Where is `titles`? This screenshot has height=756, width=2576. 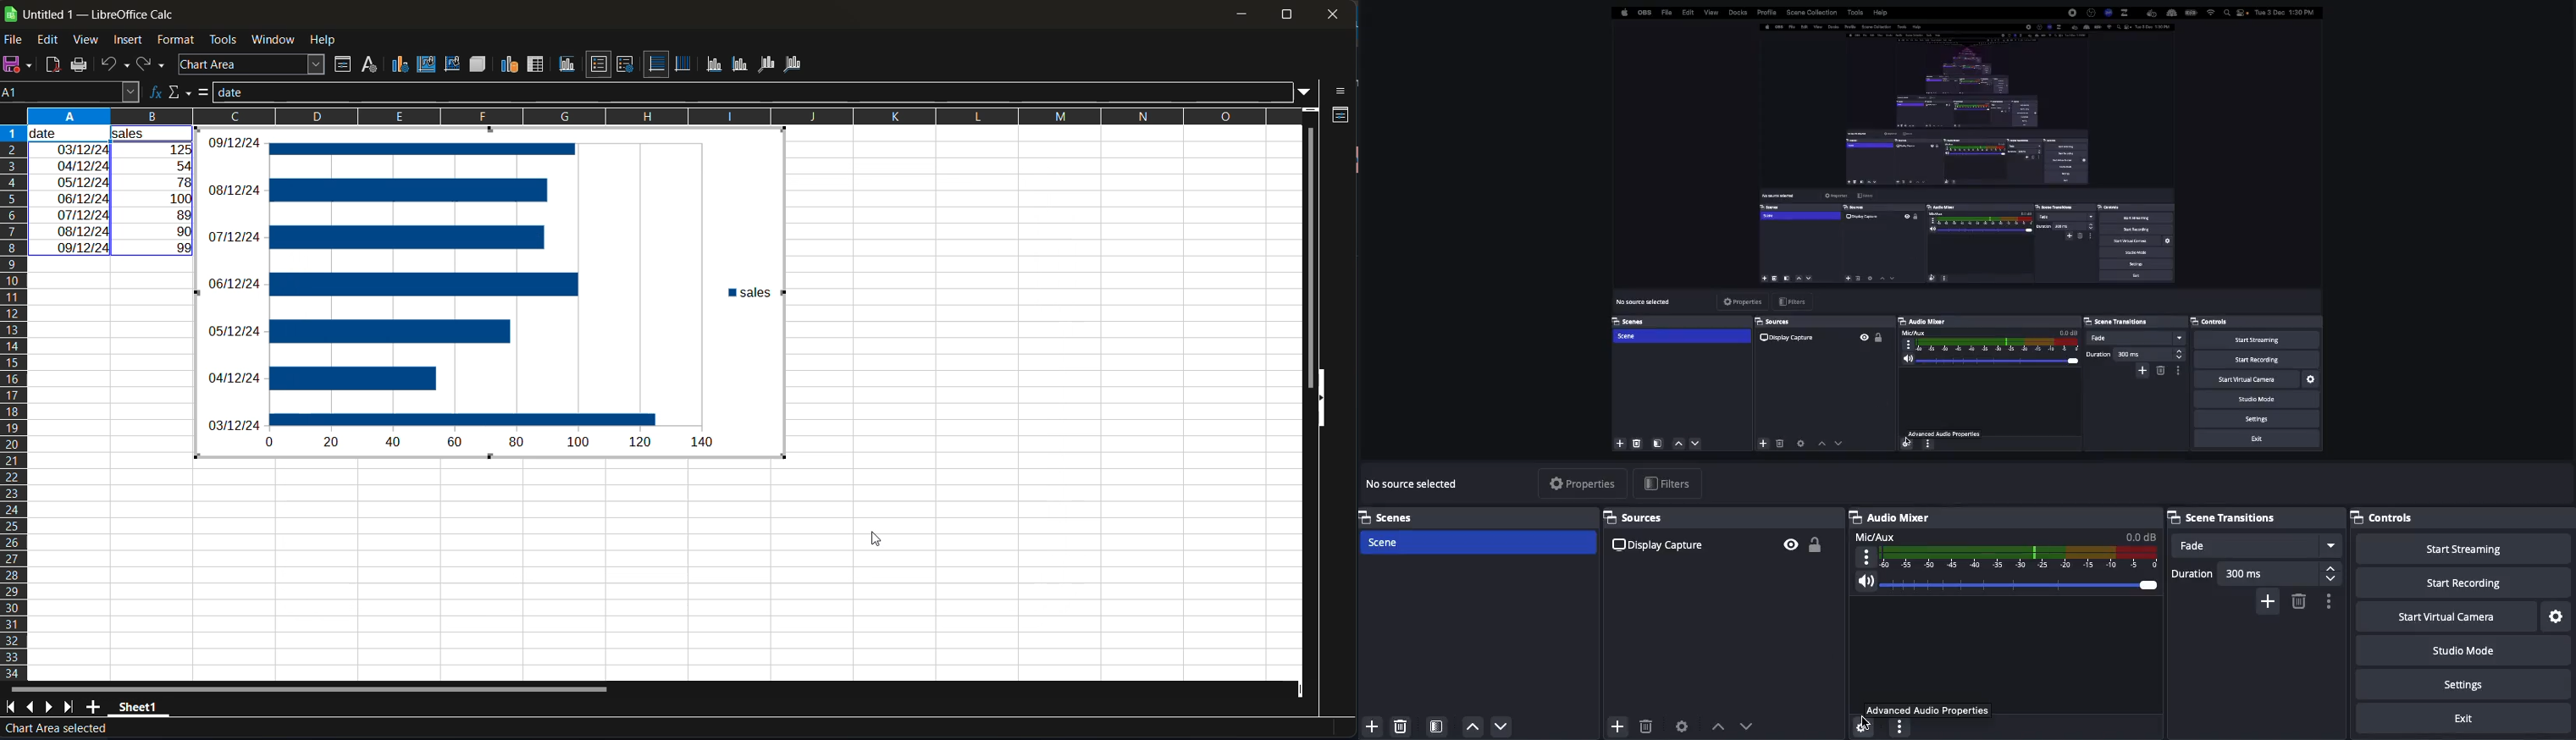 titles is located at coordinates (569, 65).